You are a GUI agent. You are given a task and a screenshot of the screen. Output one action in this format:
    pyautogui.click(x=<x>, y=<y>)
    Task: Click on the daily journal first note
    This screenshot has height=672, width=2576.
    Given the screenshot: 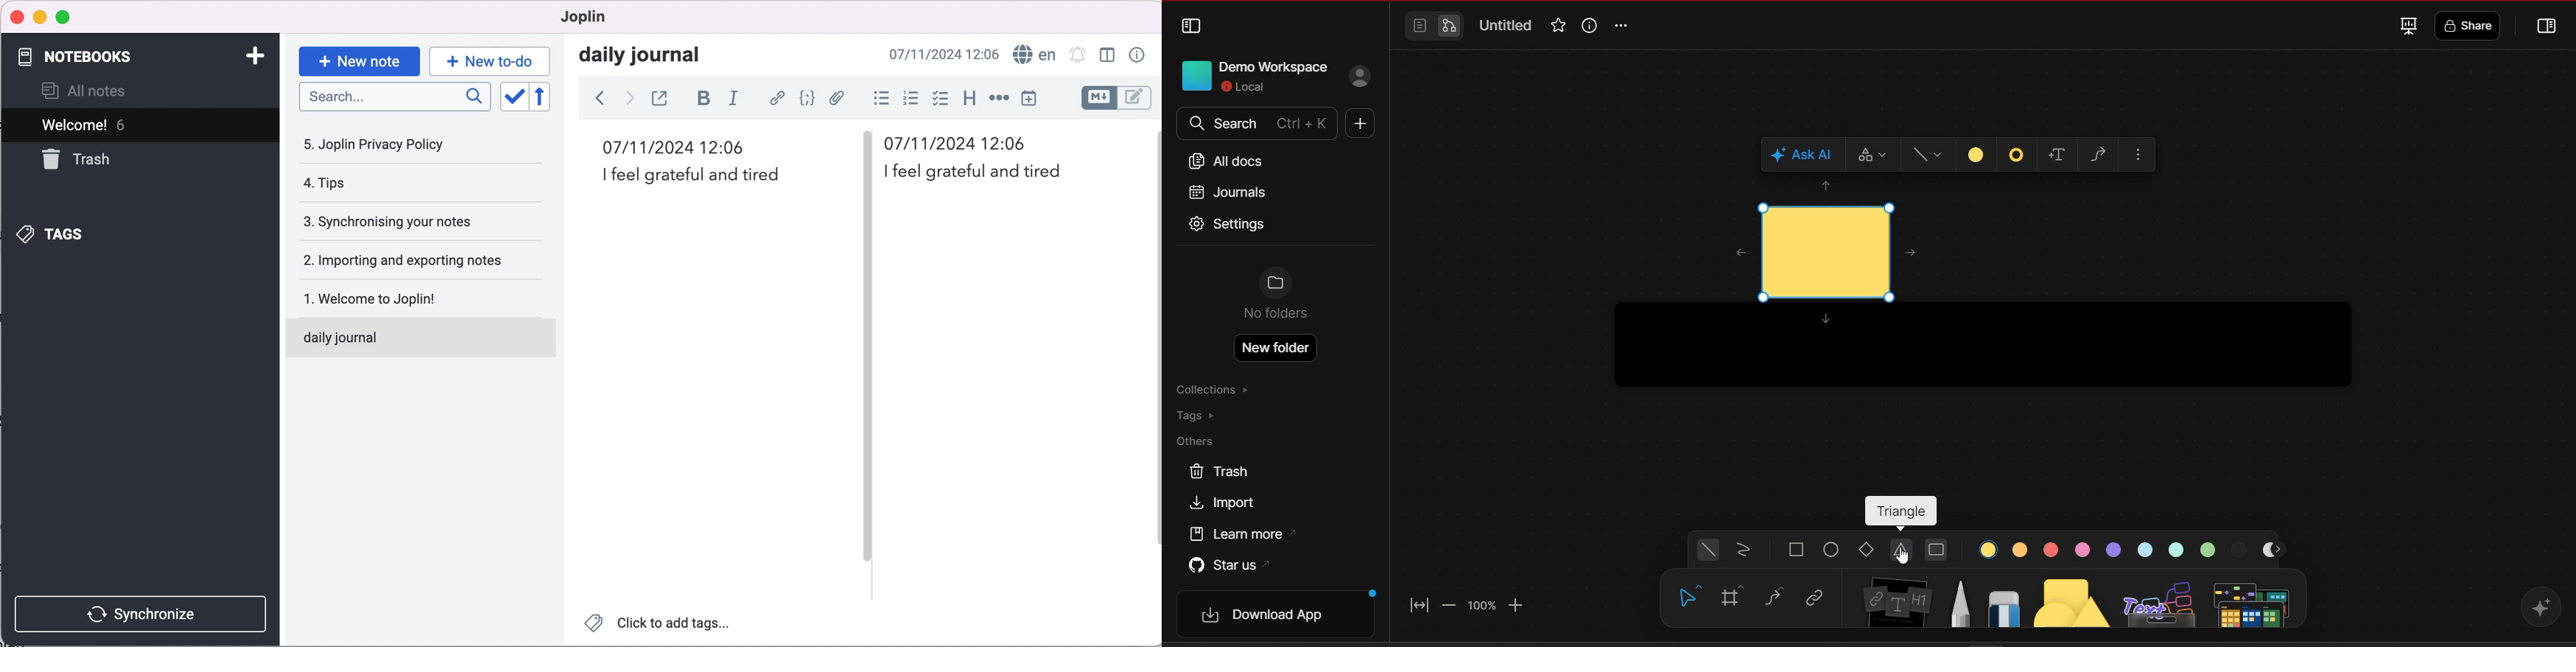 What is the action you would take?
    pyautogui.click(x=706, y=174)
    